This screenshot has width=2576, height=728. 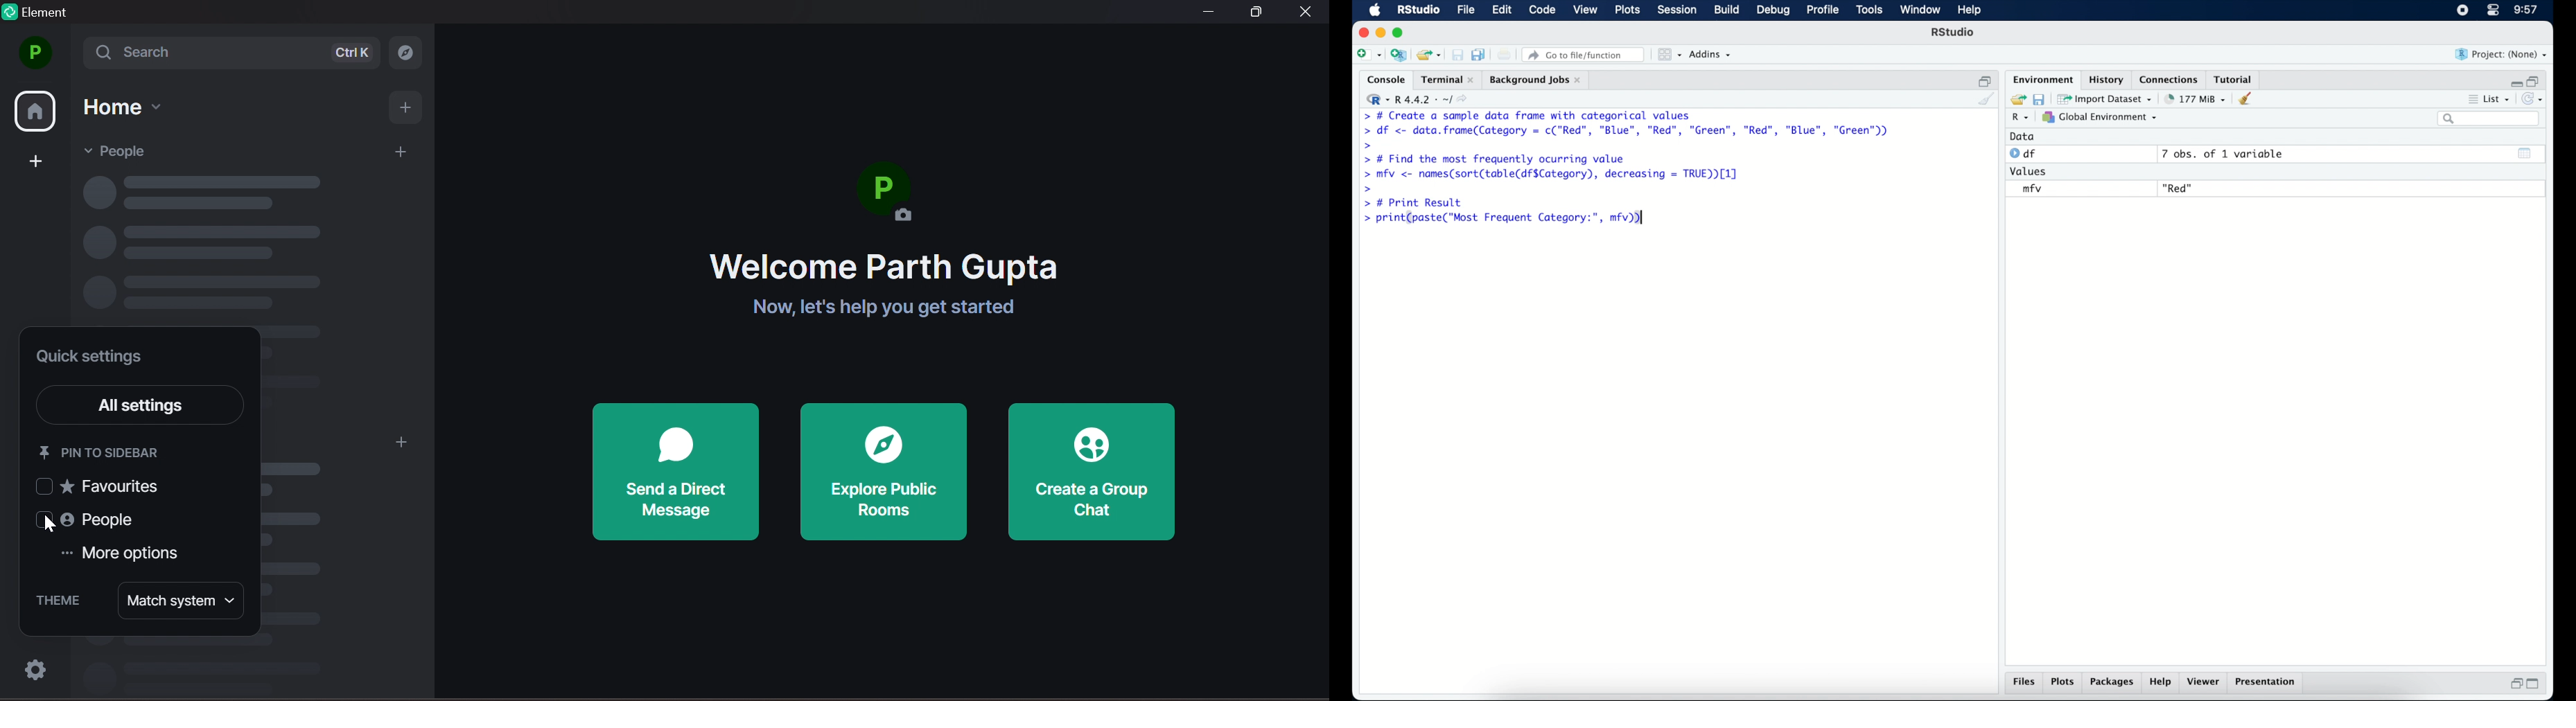 What do you see at coordinates (1368, 145) in the screenshot?
I see `command prompt` at bounding box center [1368, 145].